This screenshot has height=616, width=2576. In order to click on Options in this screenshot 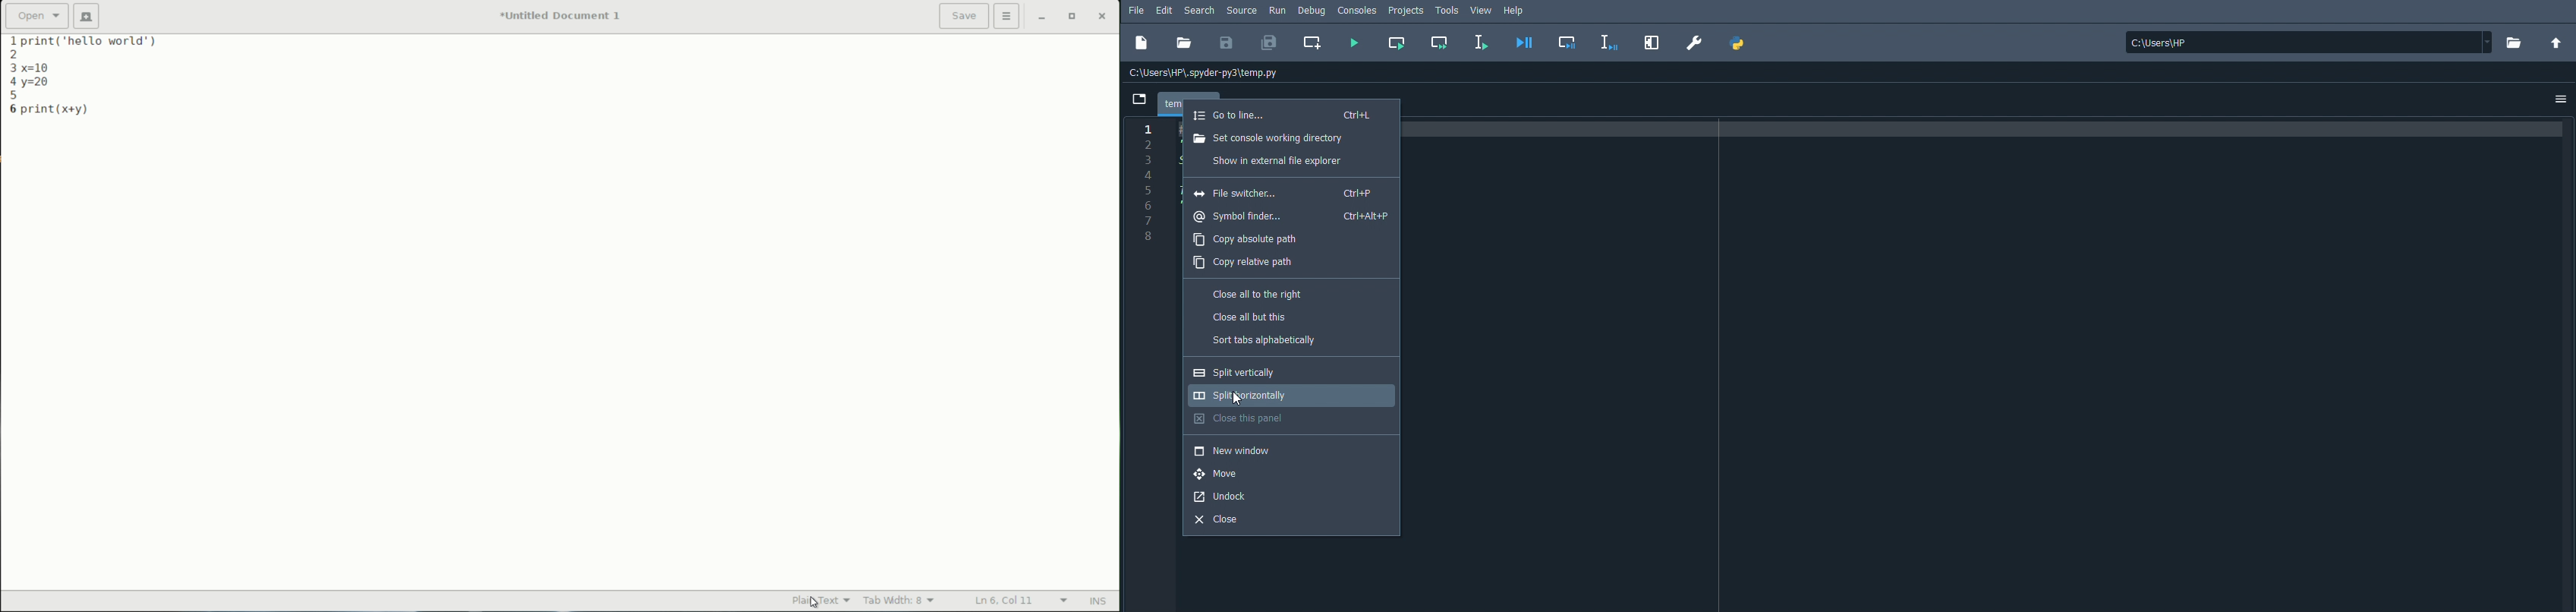, I will do `click(2559, 99)`.